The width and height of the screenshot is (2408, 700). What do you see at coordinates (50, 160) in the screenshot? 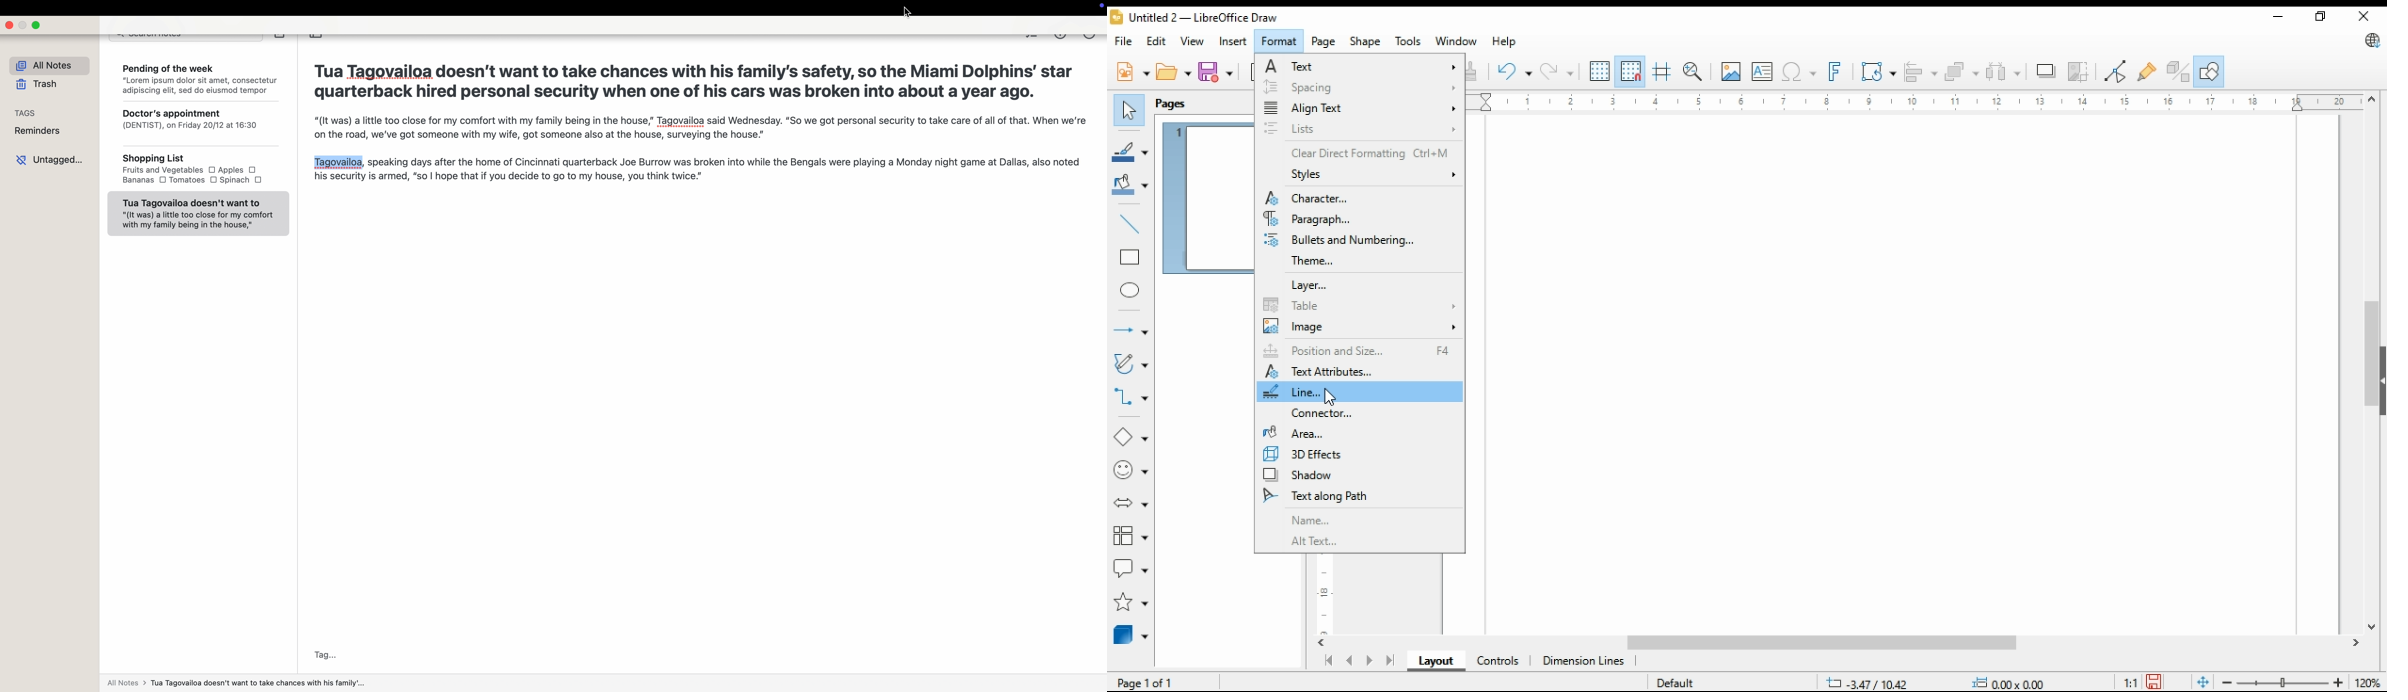
I see `untagged` at bounding box center [50, 160].